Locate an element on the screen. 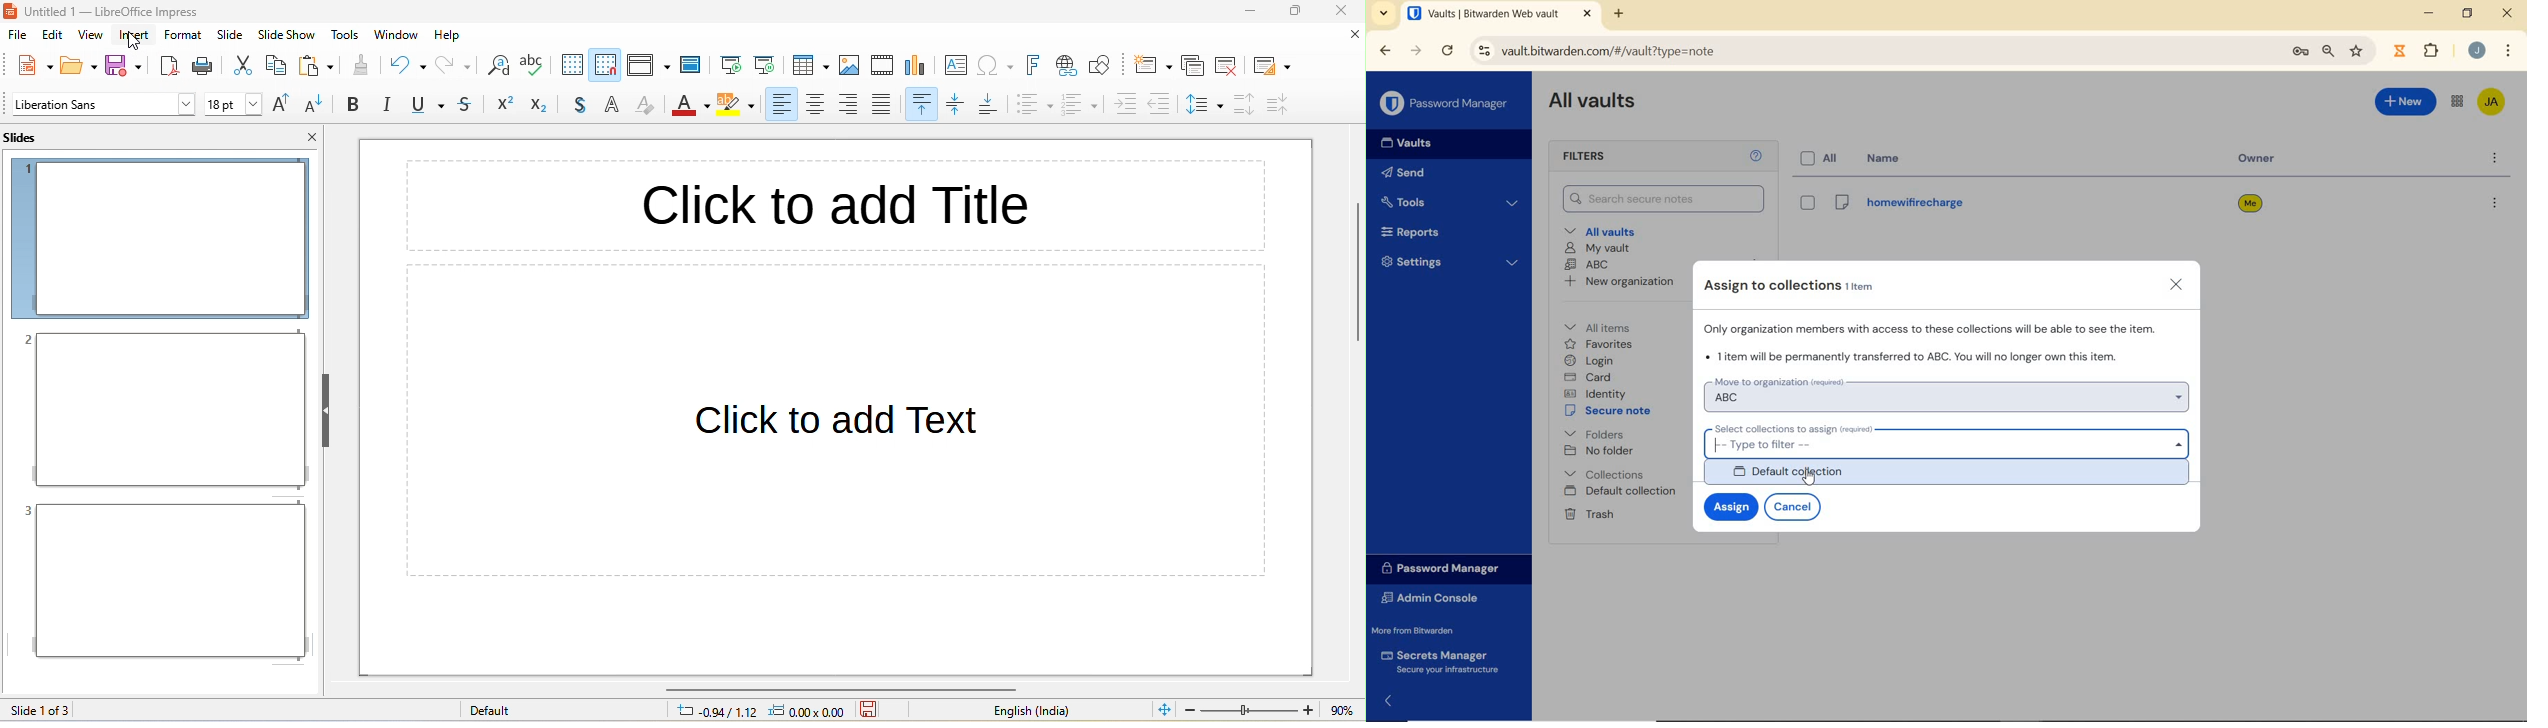 The image size is (2548, 728). minimize is located at coordinates (2430, 12).